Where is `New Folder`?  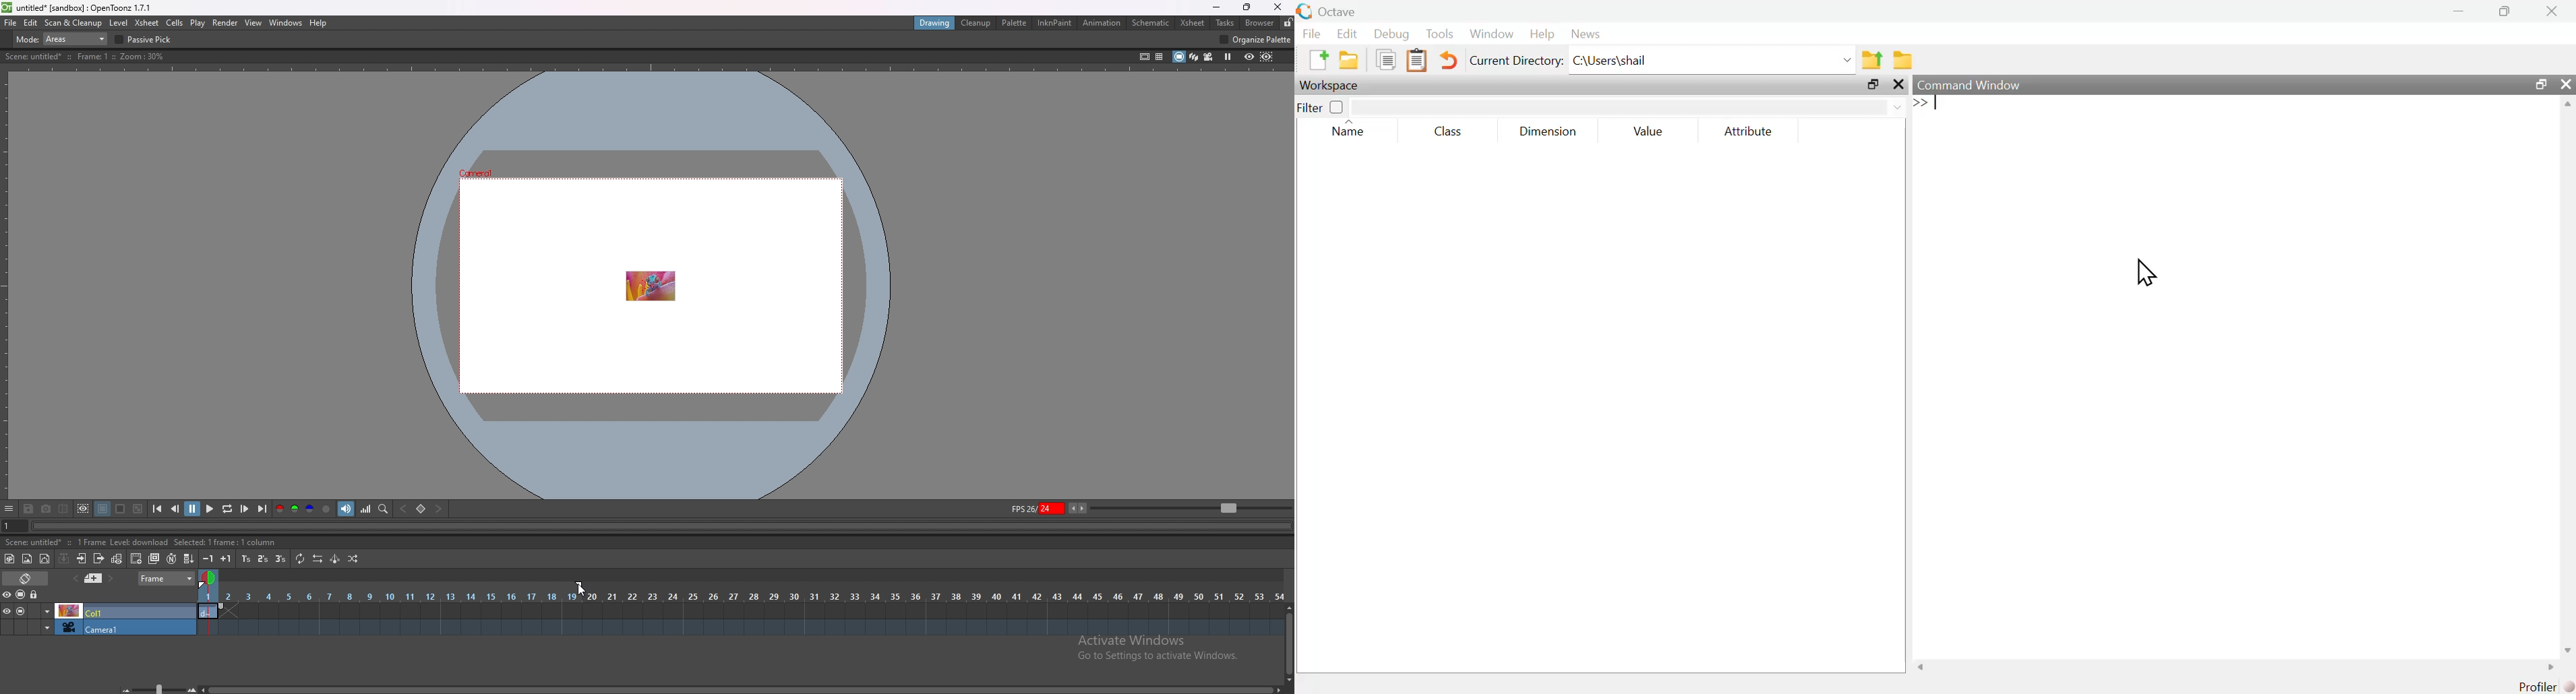 New Folder is located at coordinates (1348, 60).